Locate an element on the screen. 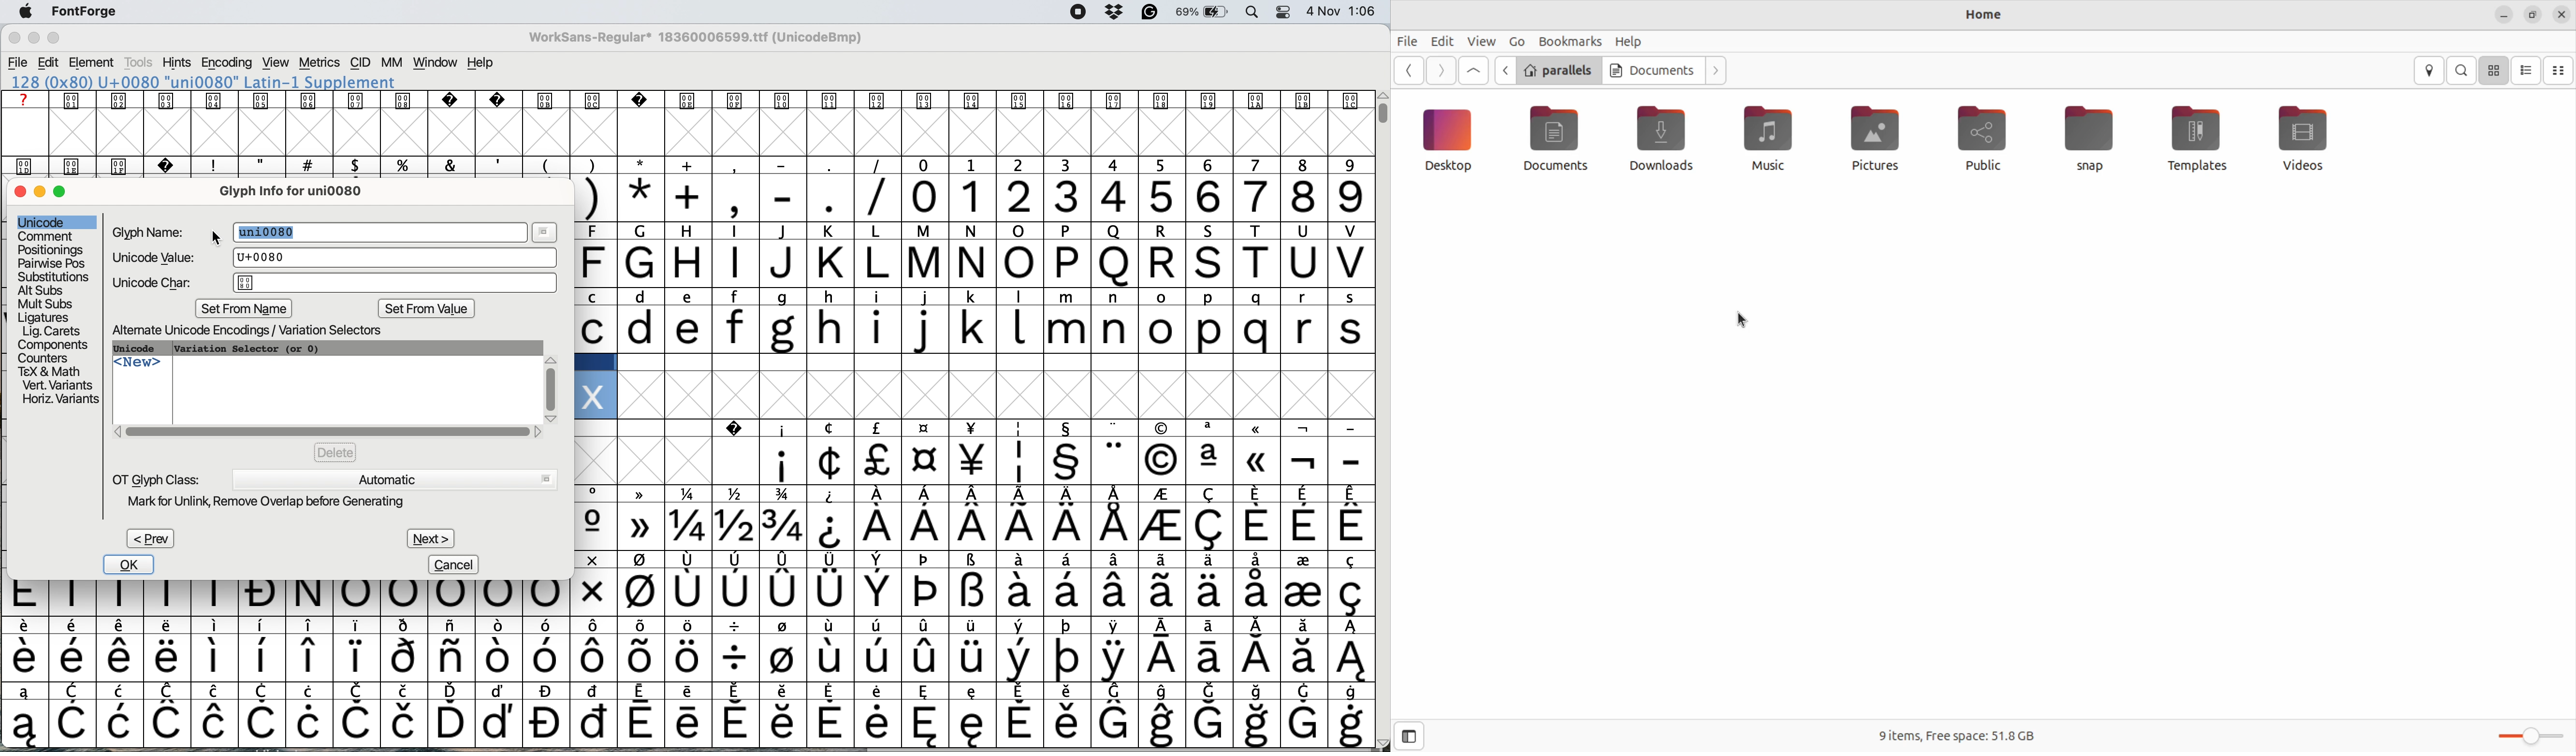  counters is located at coordinates (46, 357).